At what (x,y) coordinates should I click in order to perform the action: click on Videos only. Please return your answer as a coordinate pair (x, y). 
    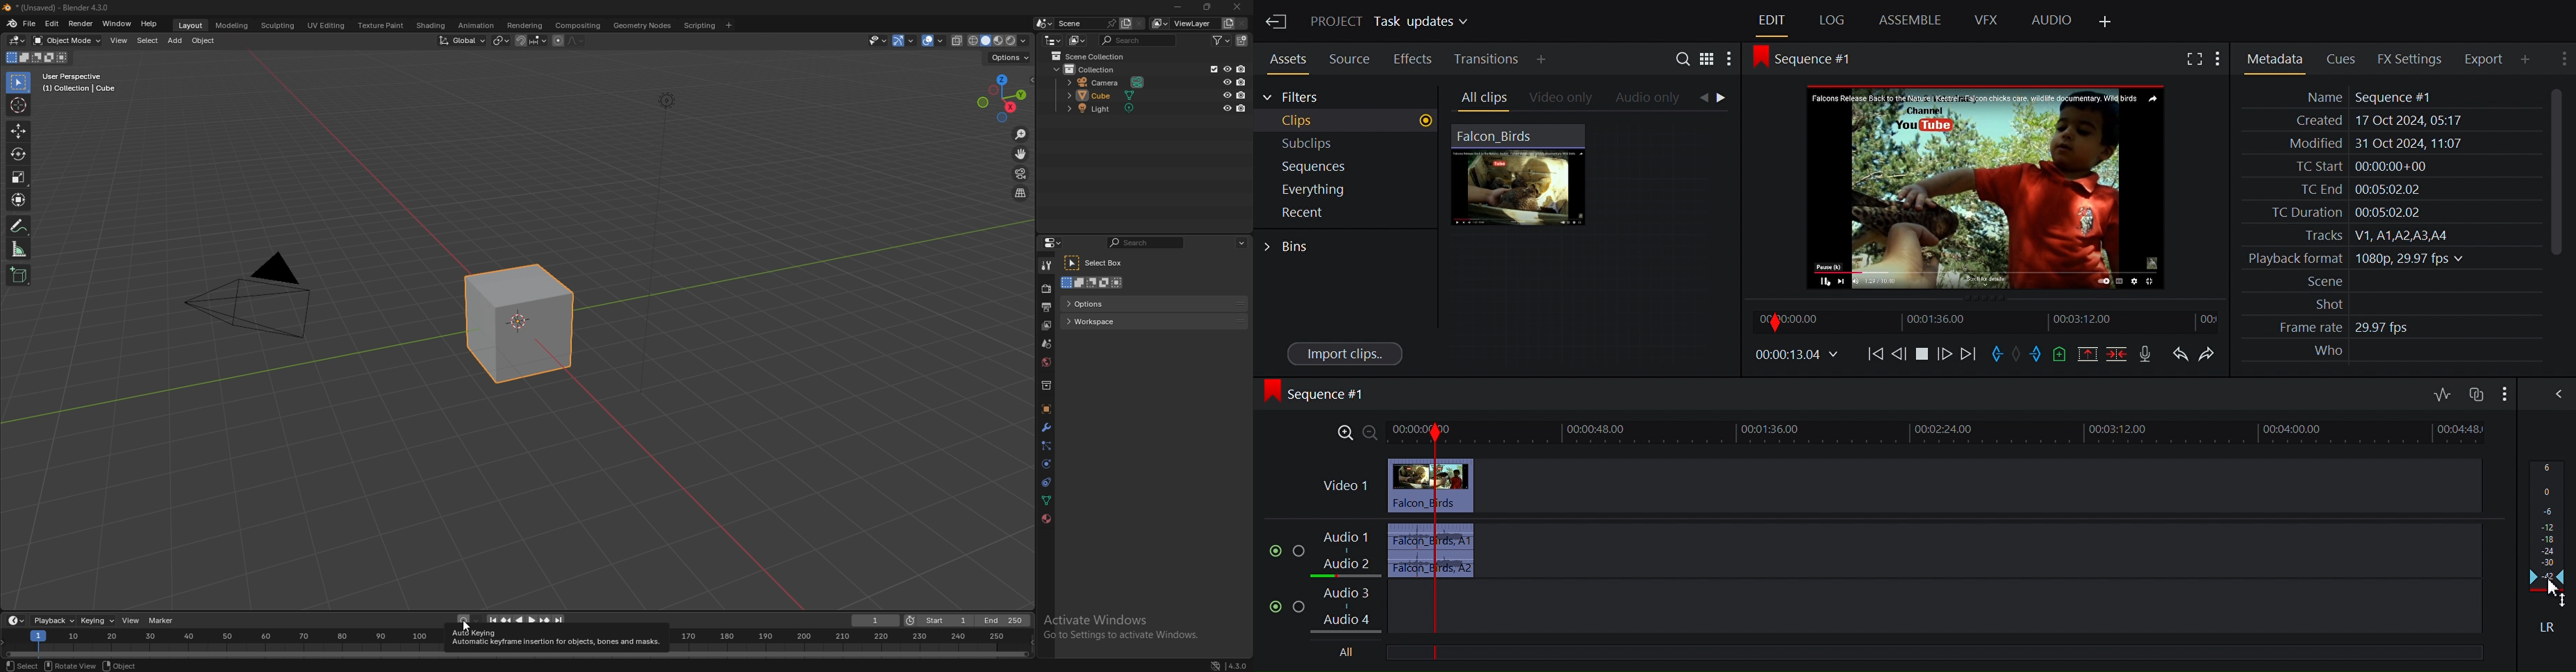
    Looking at the image, I should click on (1560, 98).